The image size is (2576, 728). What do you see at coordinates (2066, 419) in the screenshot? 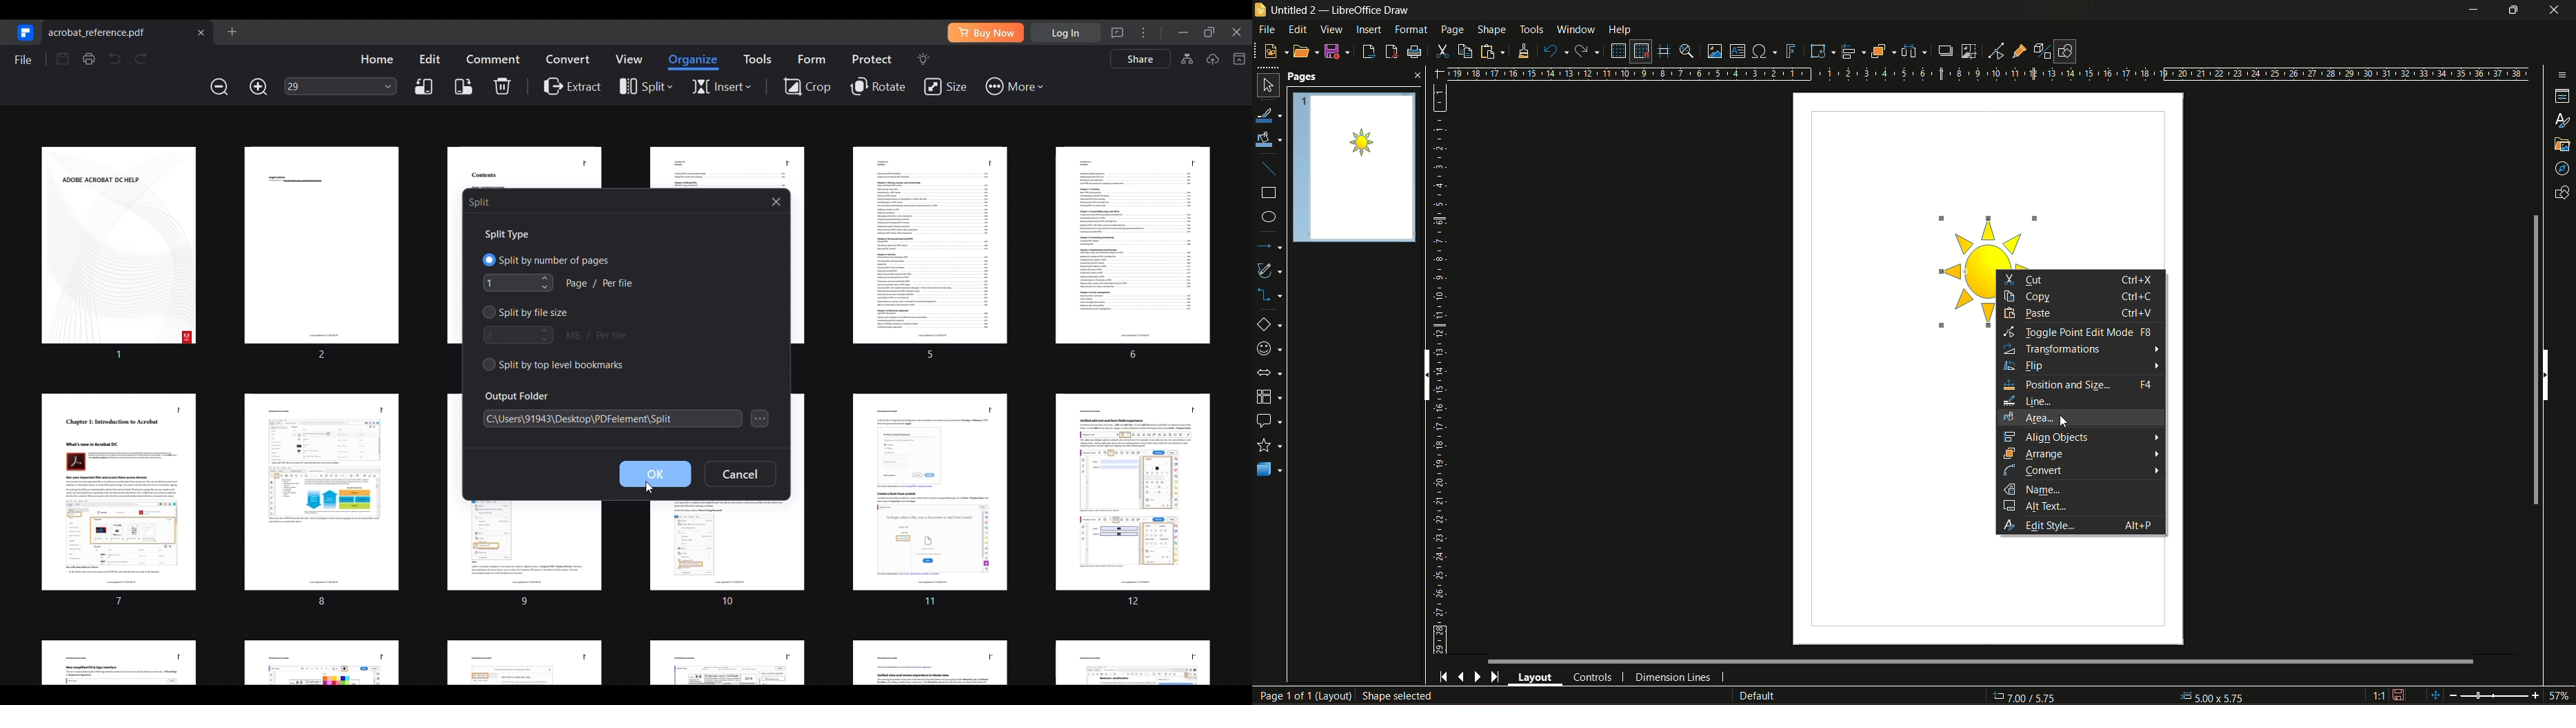
I see `cursor` at bounding box center [2066, 419].